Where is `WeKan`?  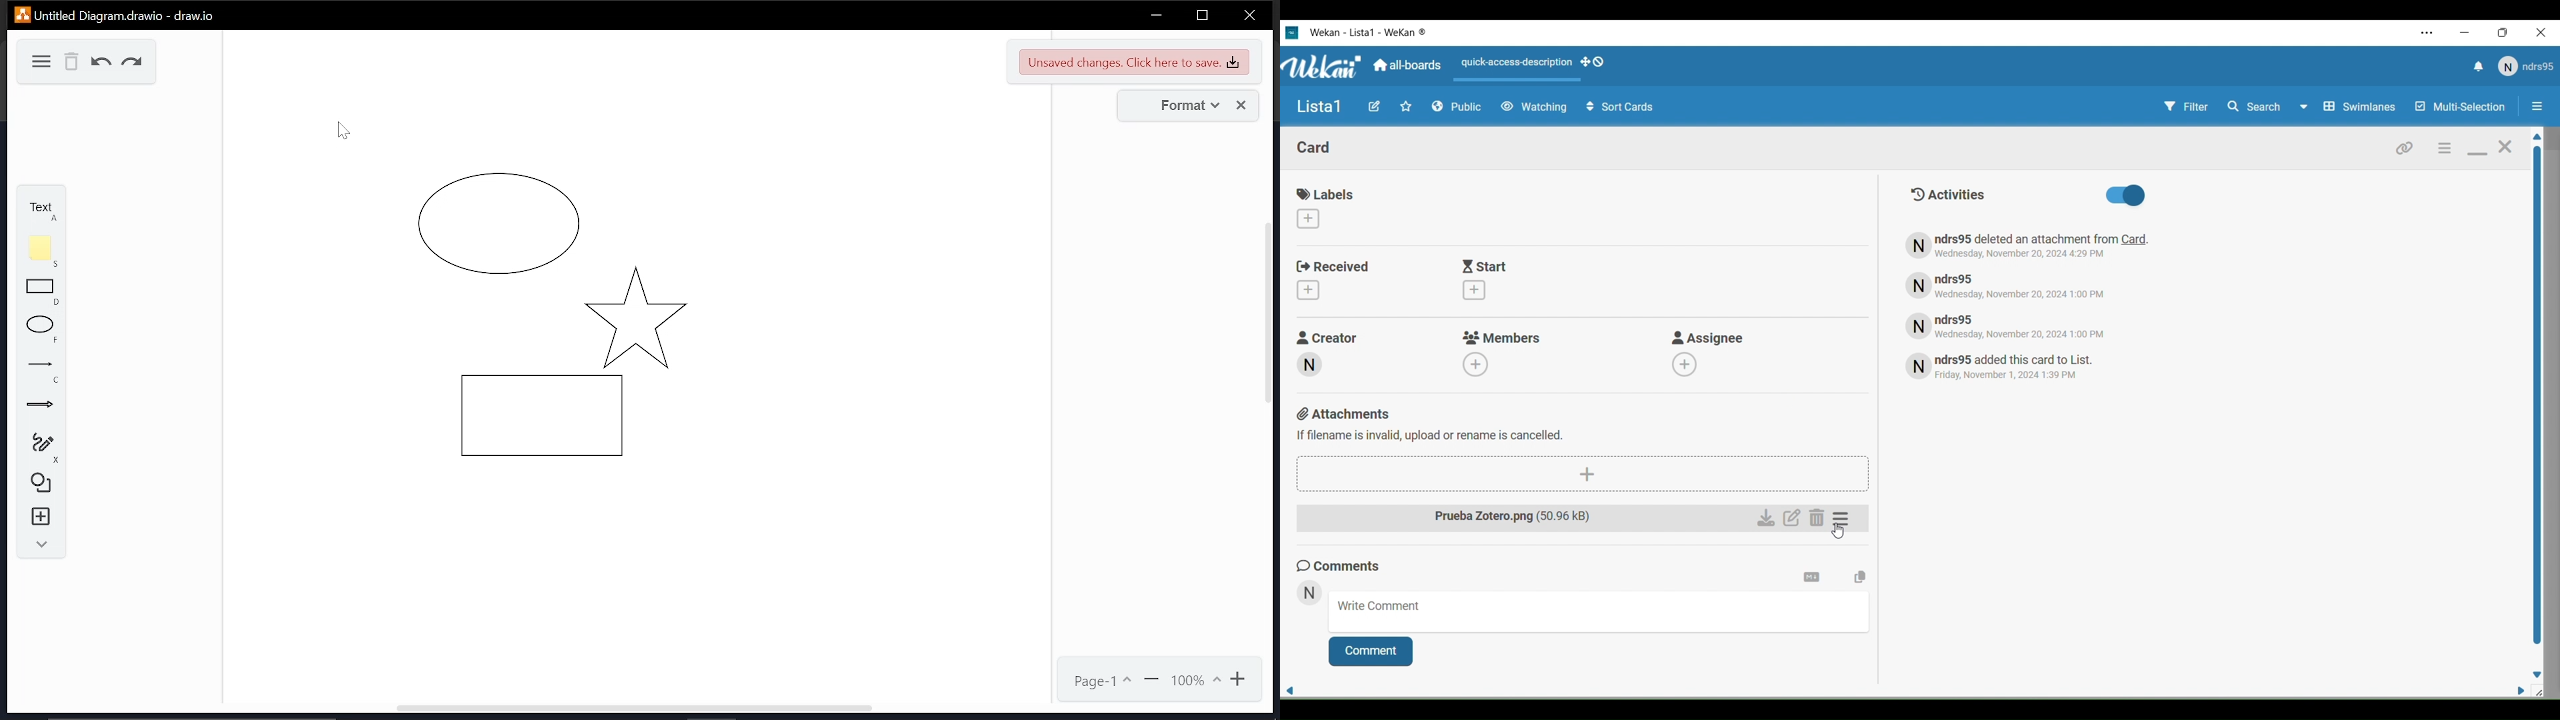 WeKan is located at coordinates (1369, 32).